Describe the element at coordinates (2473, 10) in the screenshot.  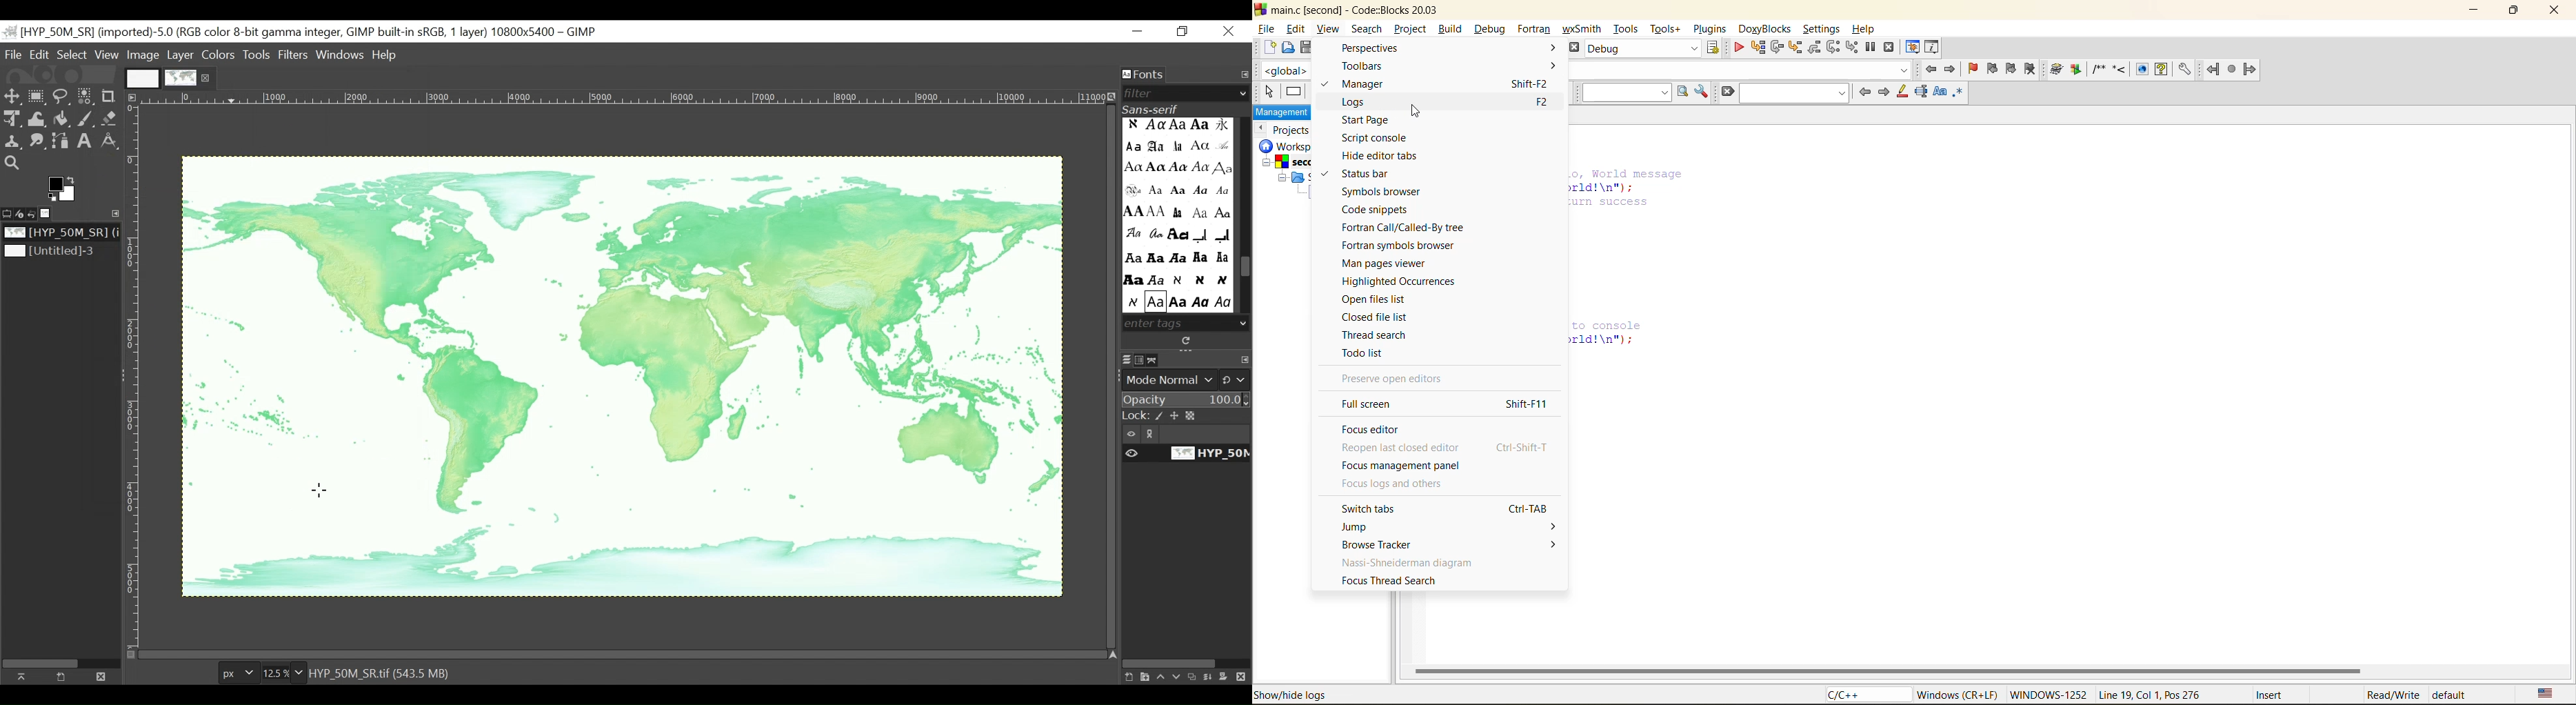
I see `minimize` at that location.